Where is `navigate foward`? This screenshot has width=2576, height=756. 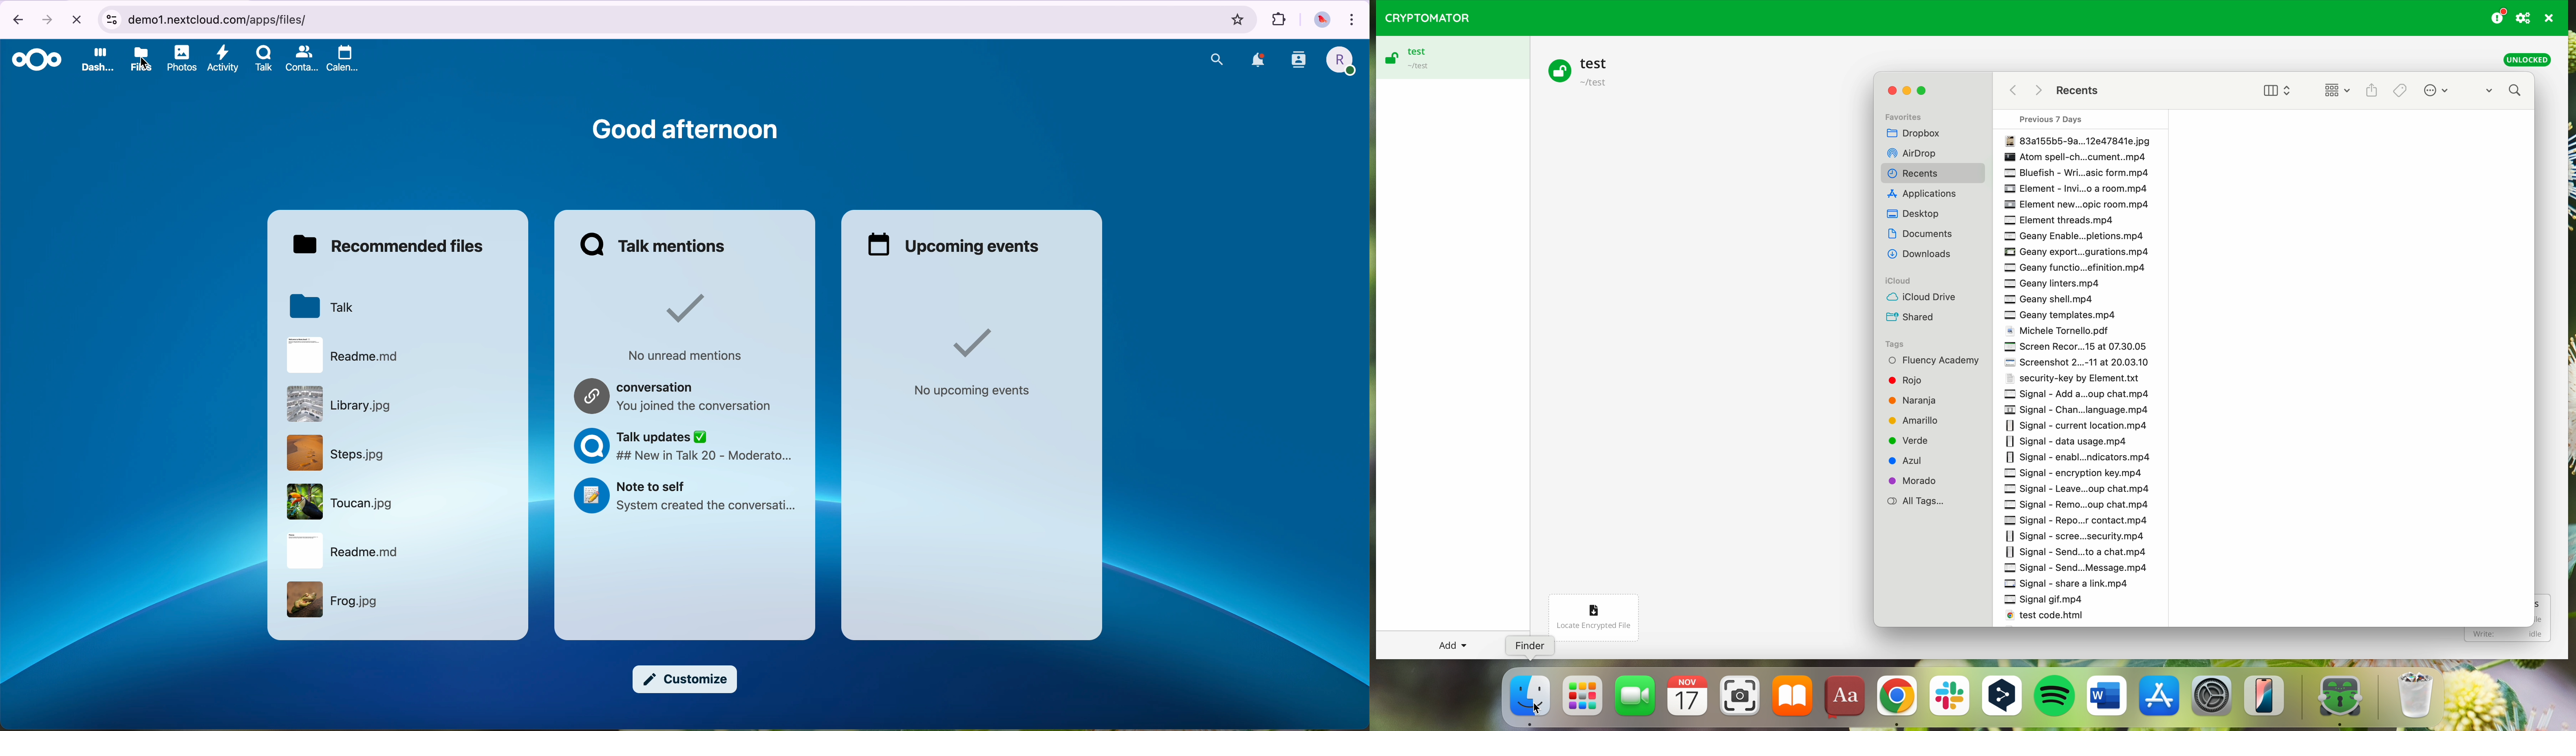 navigate foward is located at coordinates (50, 18).